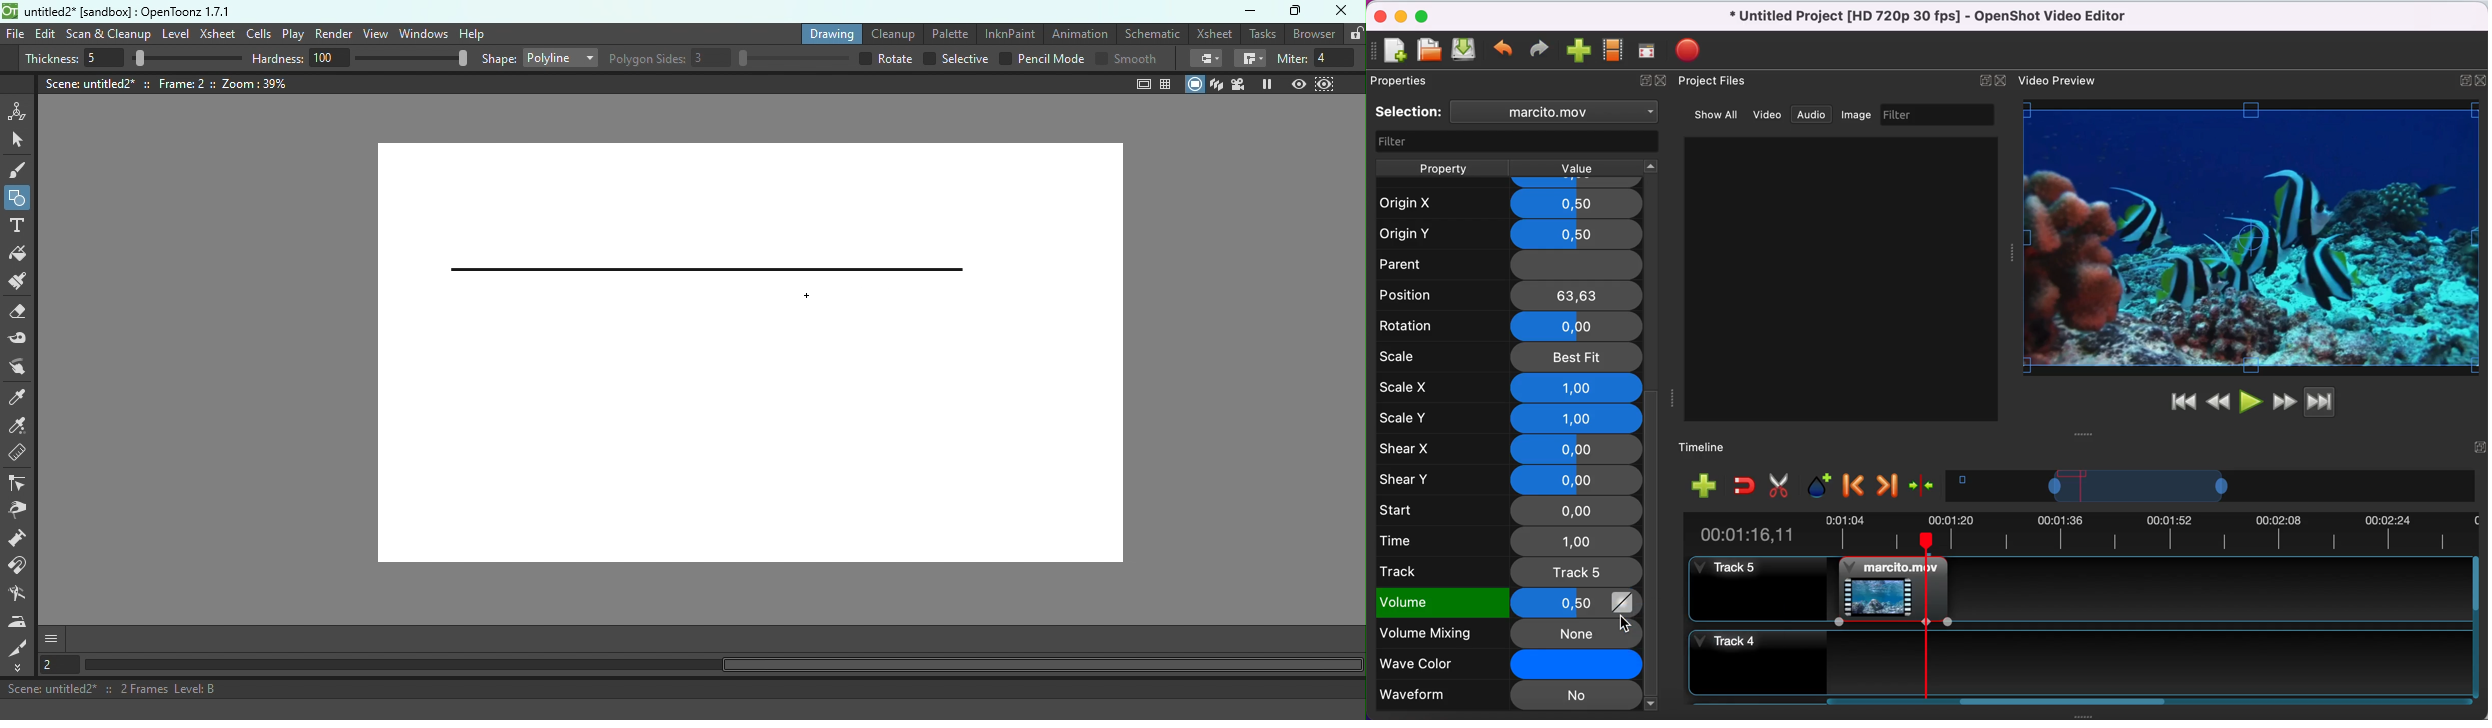 The image size is (2492, 728). I want to click on time 1, so click(1510, 541).